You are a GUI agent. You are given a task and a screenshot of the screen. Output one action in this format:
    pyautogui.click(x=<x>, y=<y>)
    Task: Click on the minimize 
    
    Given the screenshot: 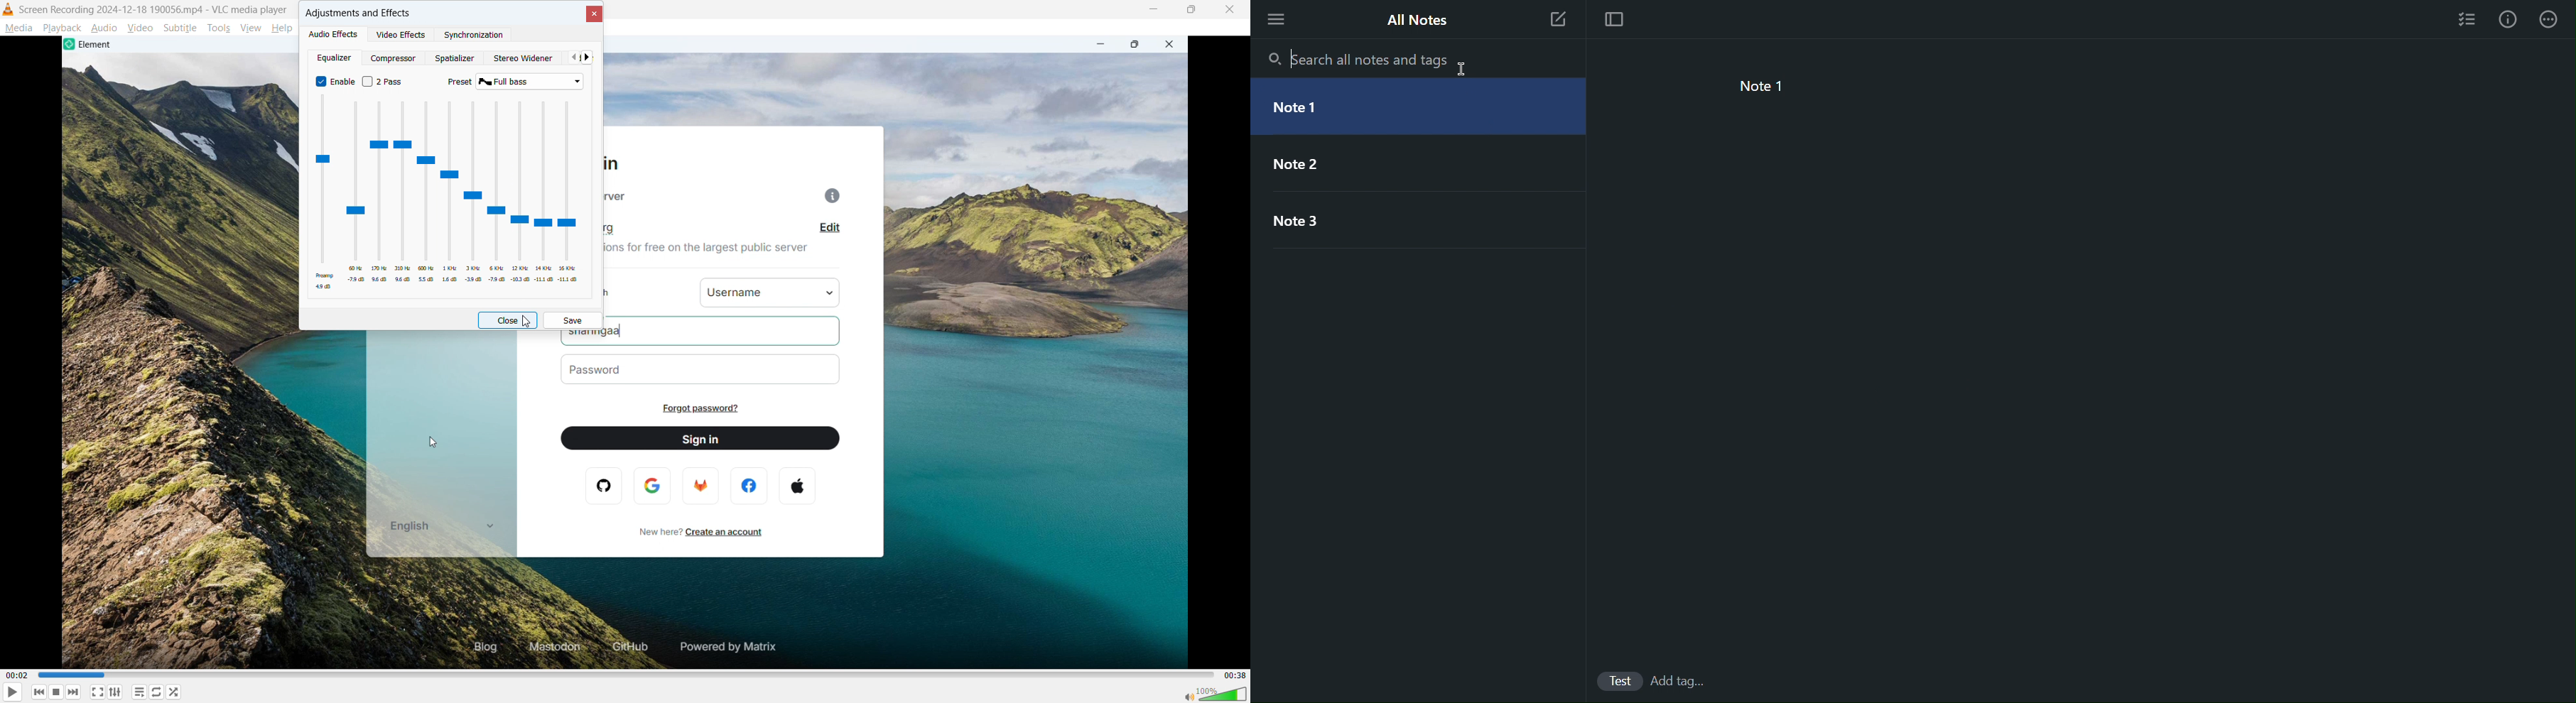 What is the action you would take?
    pyautogui.click(x=1155, y=10)
    